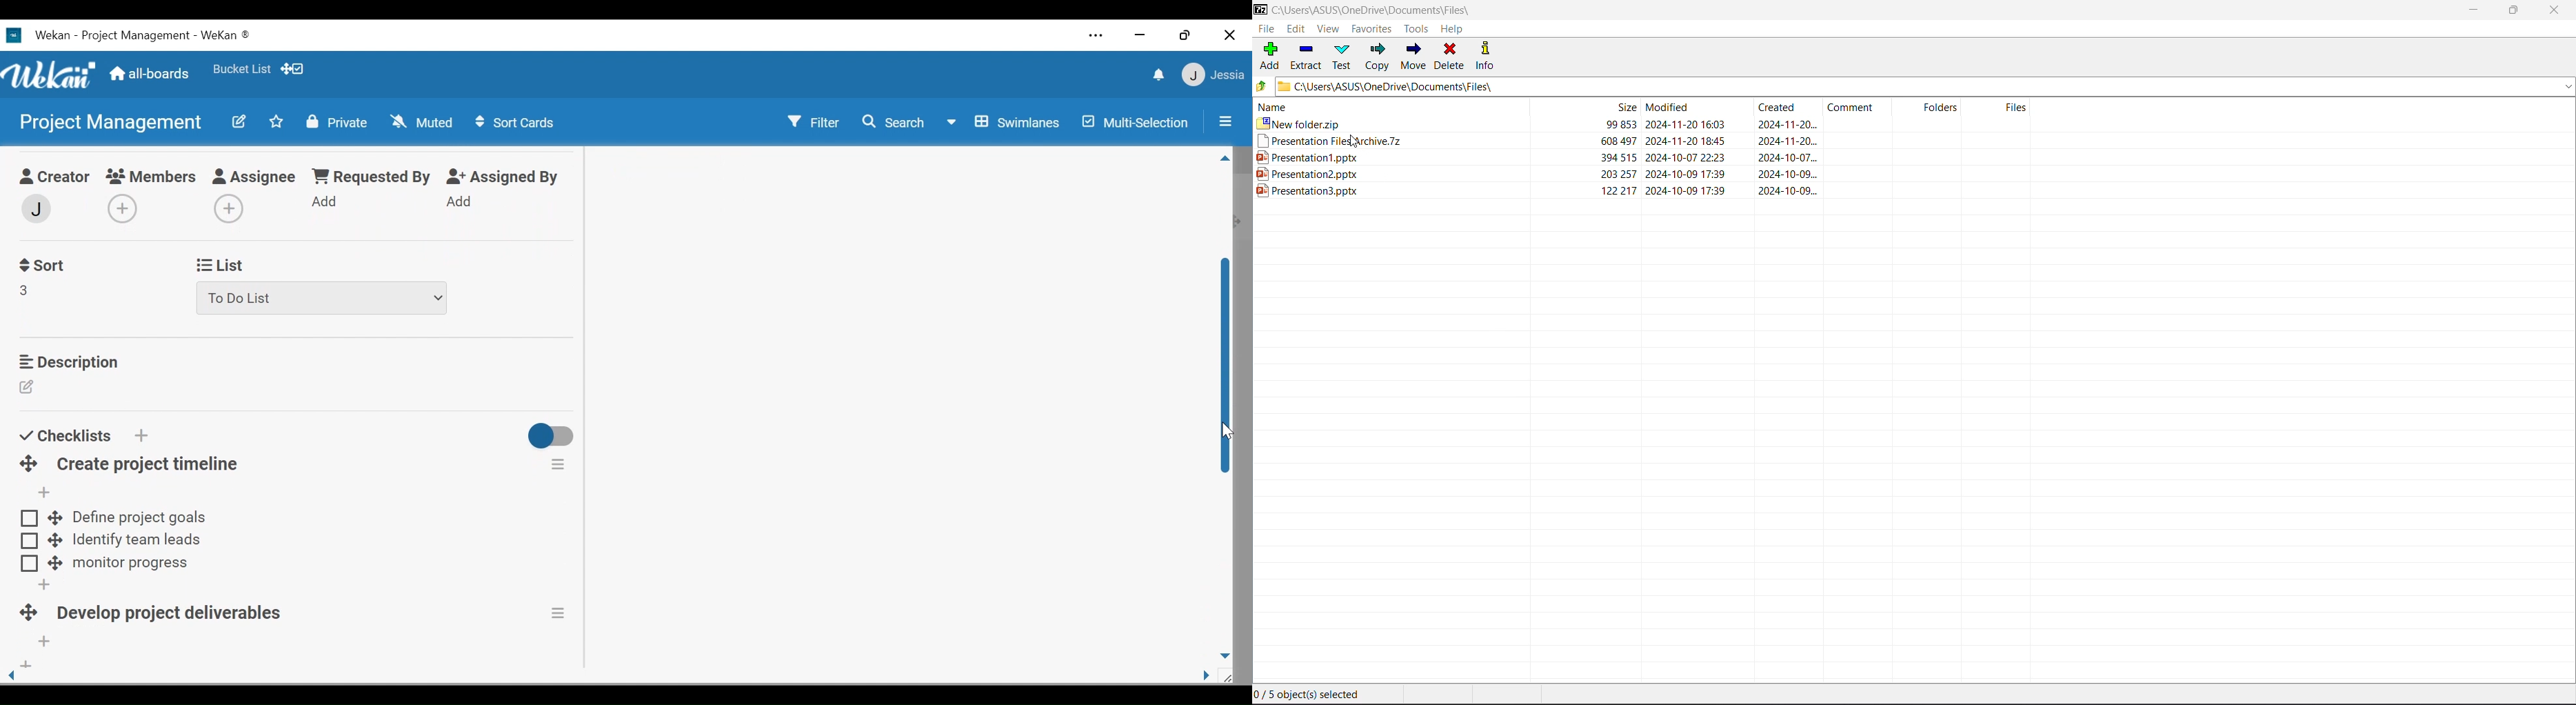 This screenshot has height=728, width=2576. Describe the element at coordinates (1262, 86) in the screenshot. I see `Move Up one level` at that location.